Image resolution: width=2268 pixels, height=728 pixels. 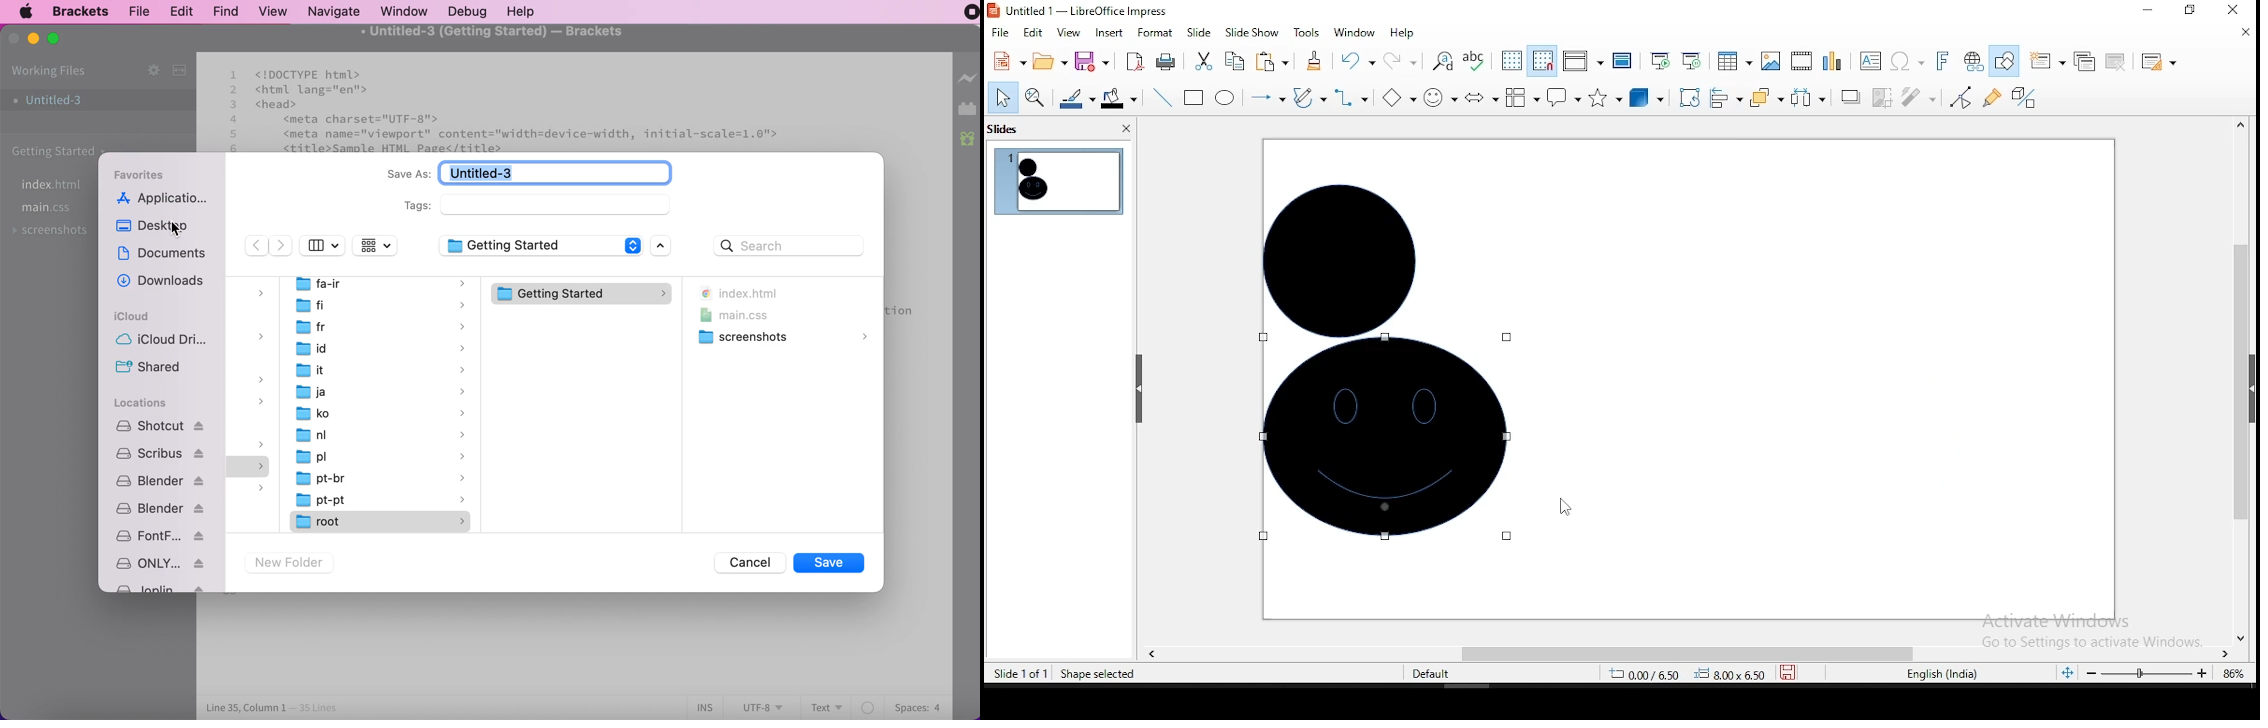 I want to click on minimize, so click(x=34, y=39).